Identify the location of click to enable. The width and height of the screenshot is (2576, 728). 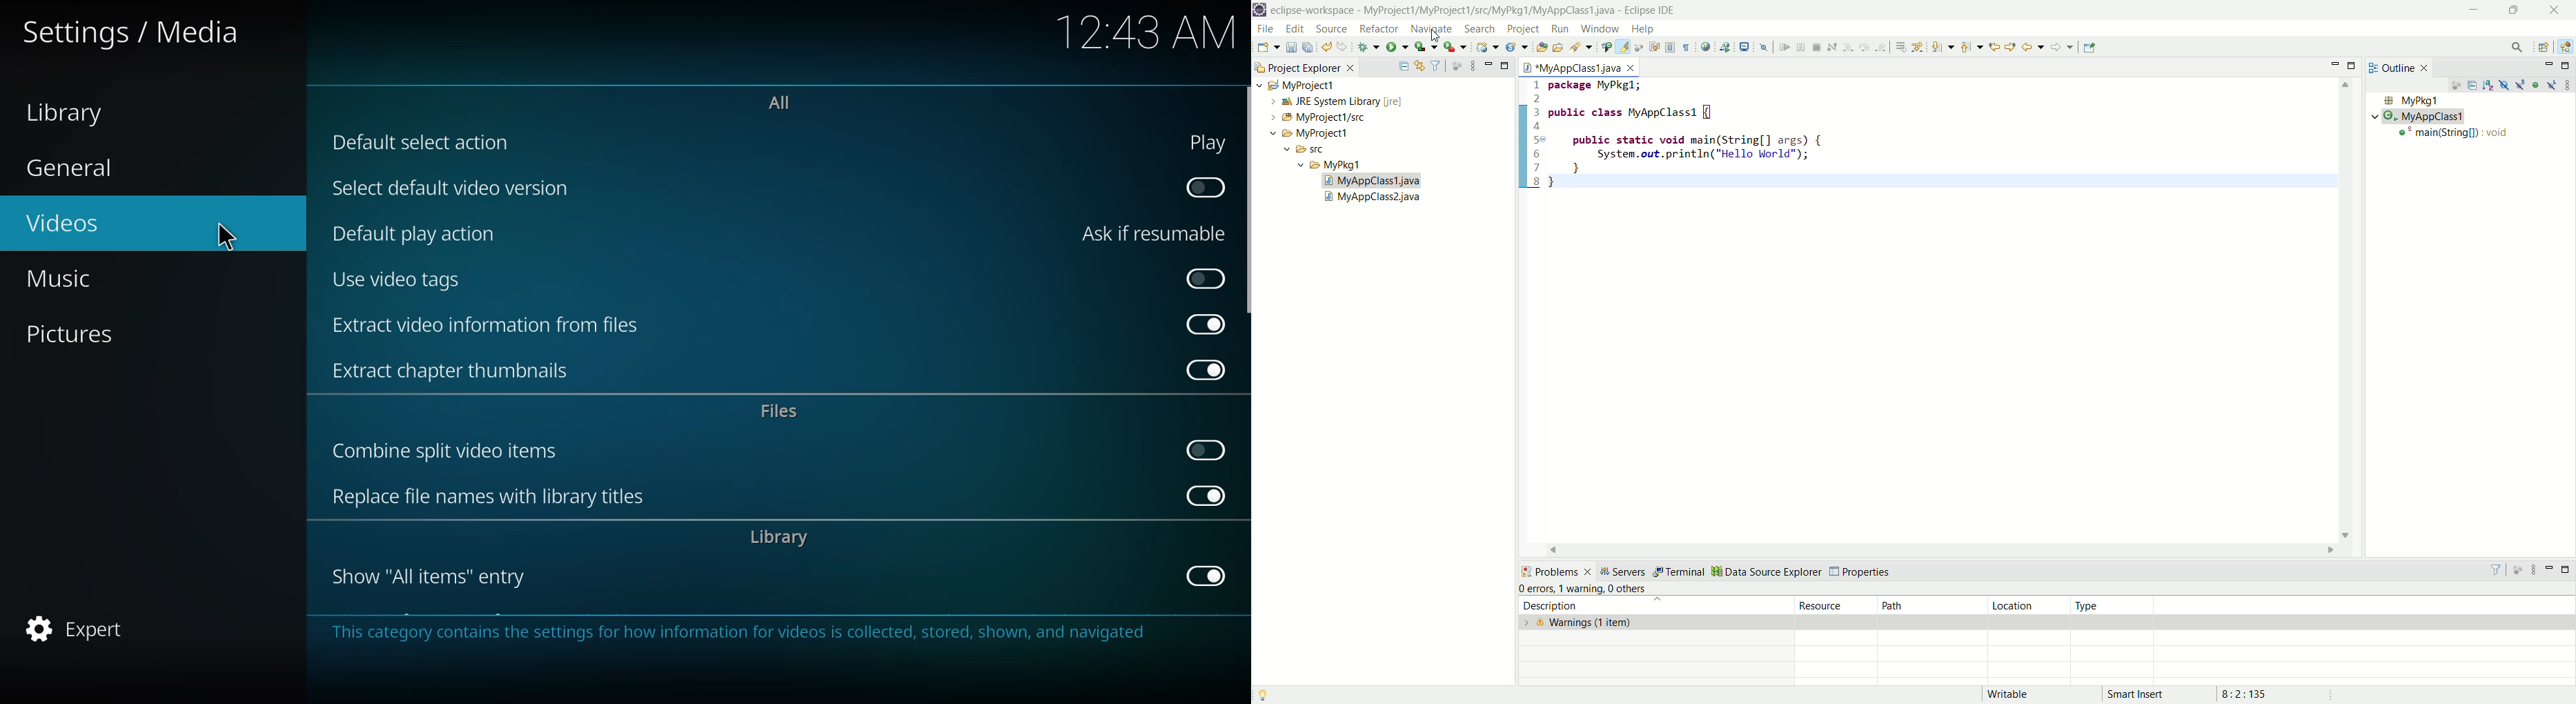
(1203, 186).